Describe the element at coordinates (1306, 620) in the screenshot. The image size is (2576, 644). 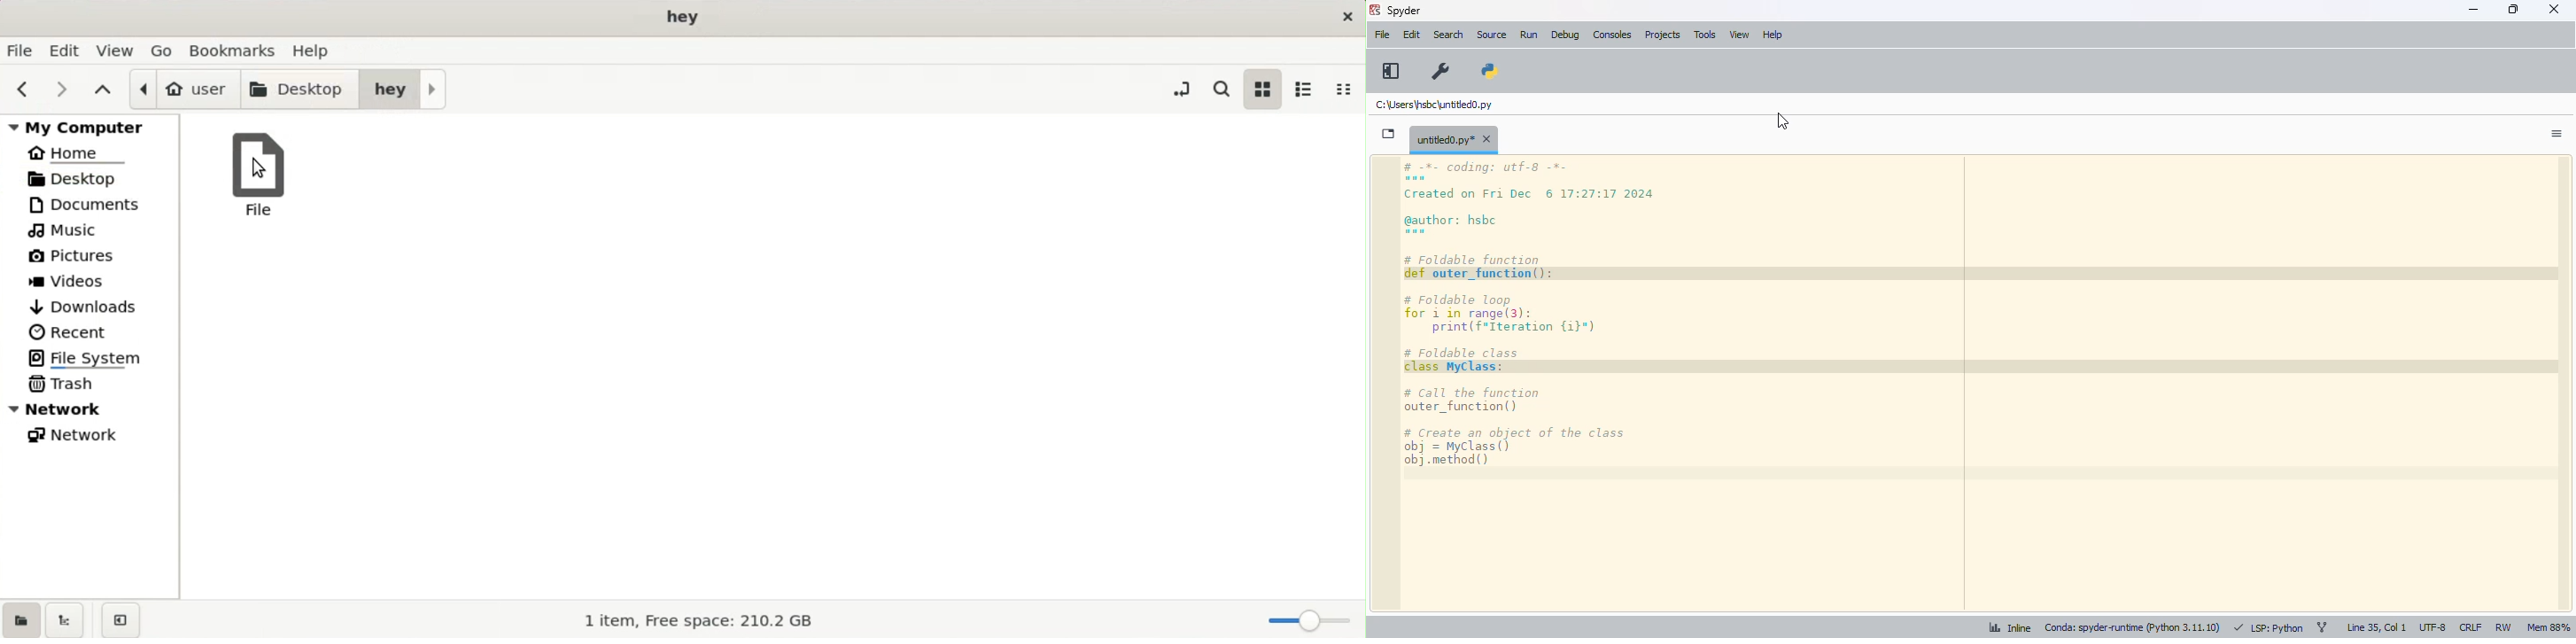
I see `zoom` at that location.